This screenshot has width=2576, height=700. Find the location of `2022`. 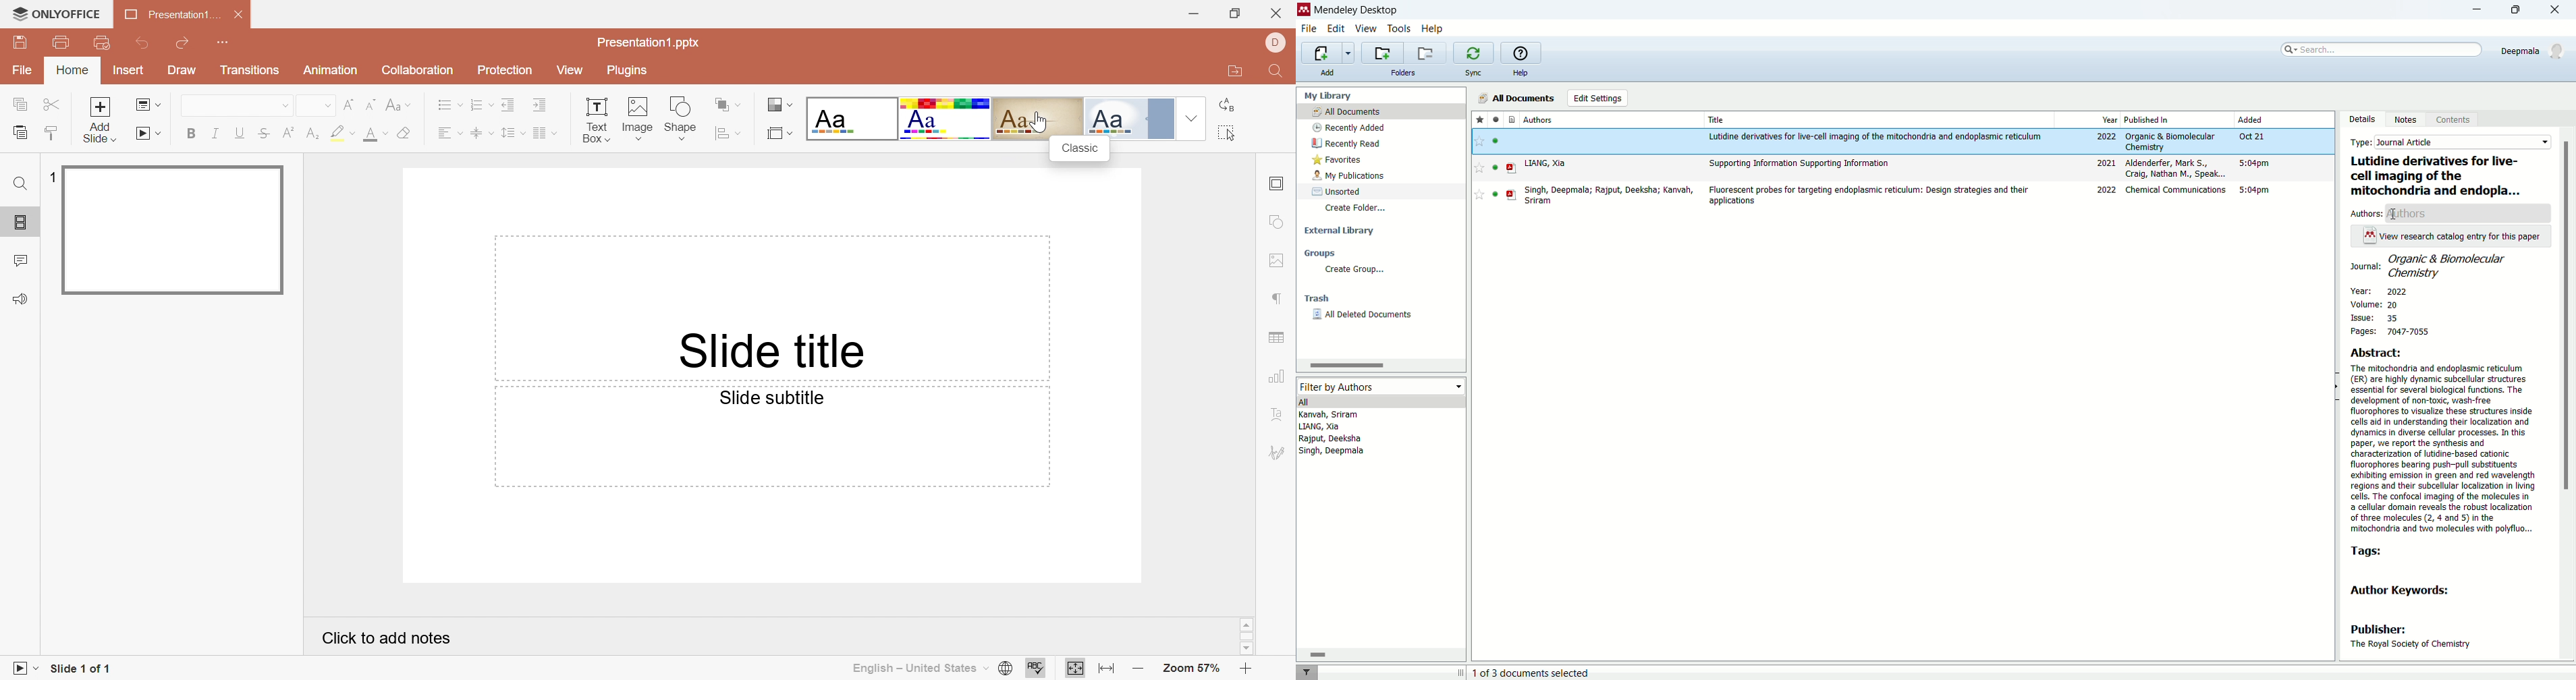

2022 is located at coordinates (2106, 190).